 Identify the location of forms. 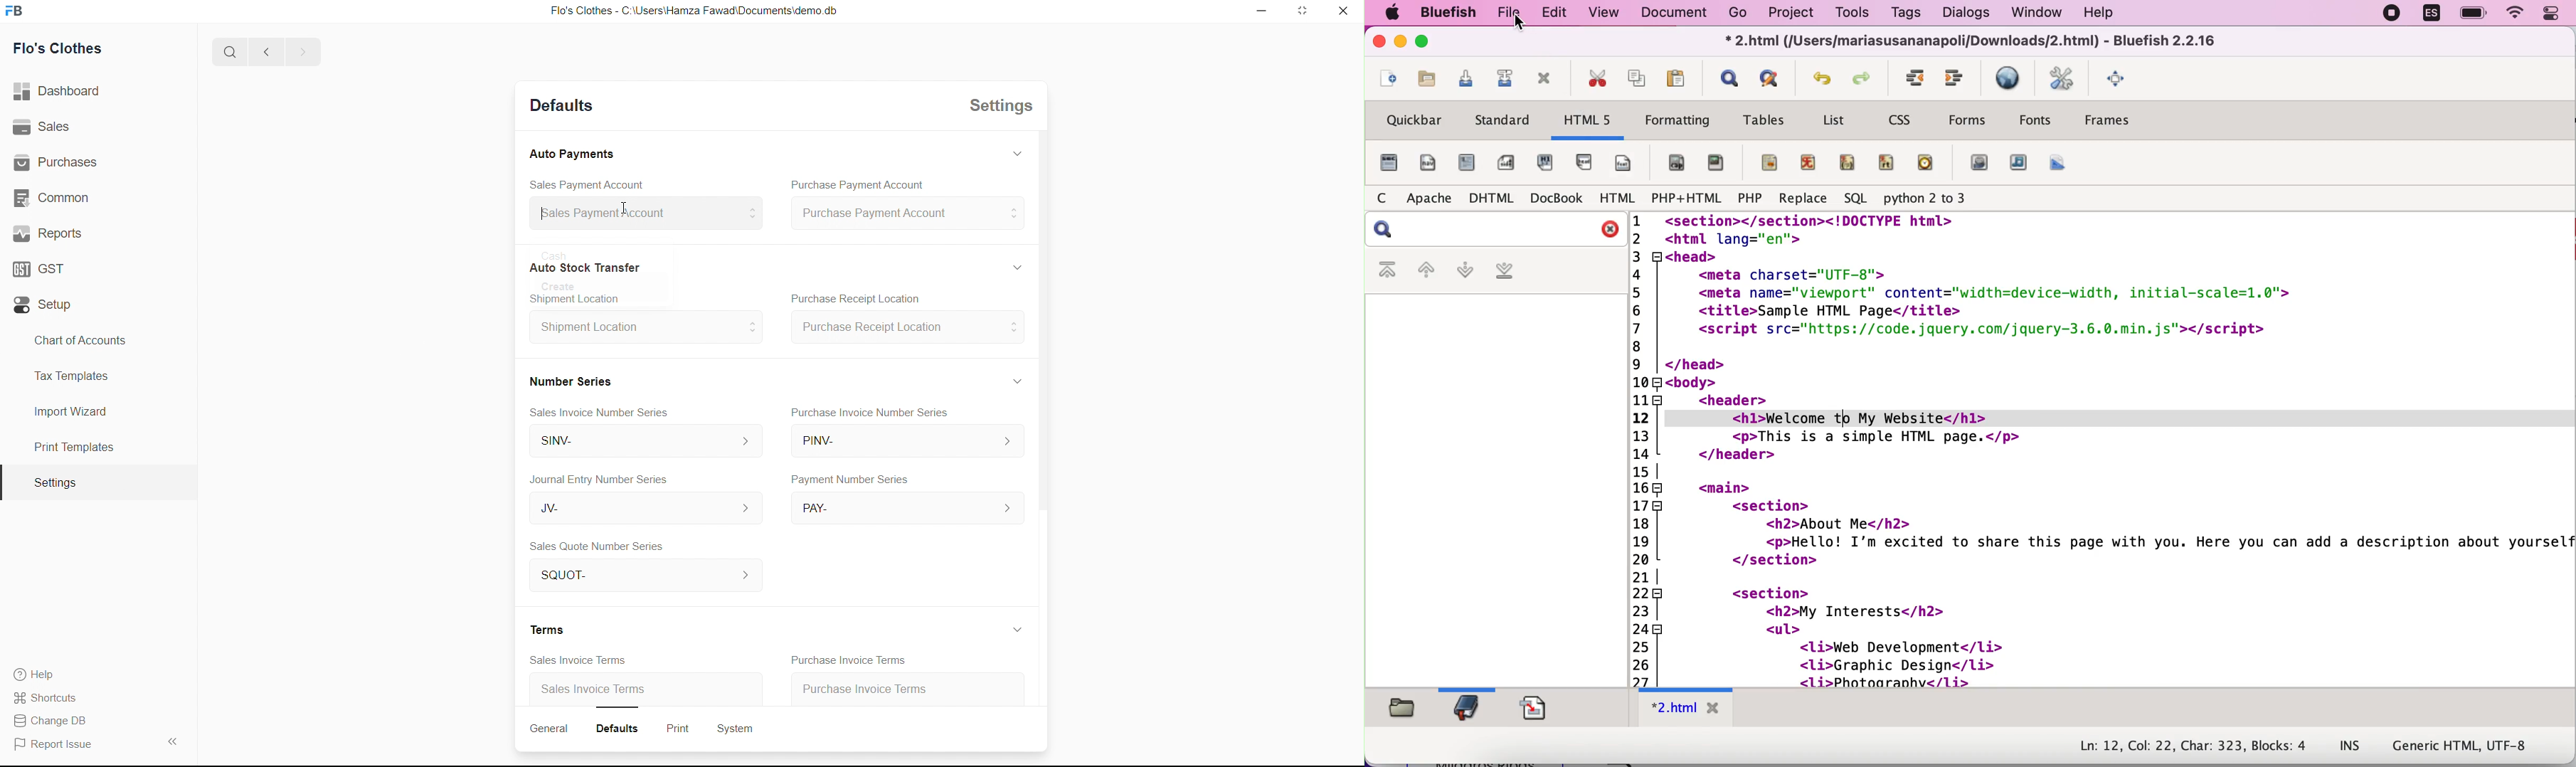
(1968, 122).